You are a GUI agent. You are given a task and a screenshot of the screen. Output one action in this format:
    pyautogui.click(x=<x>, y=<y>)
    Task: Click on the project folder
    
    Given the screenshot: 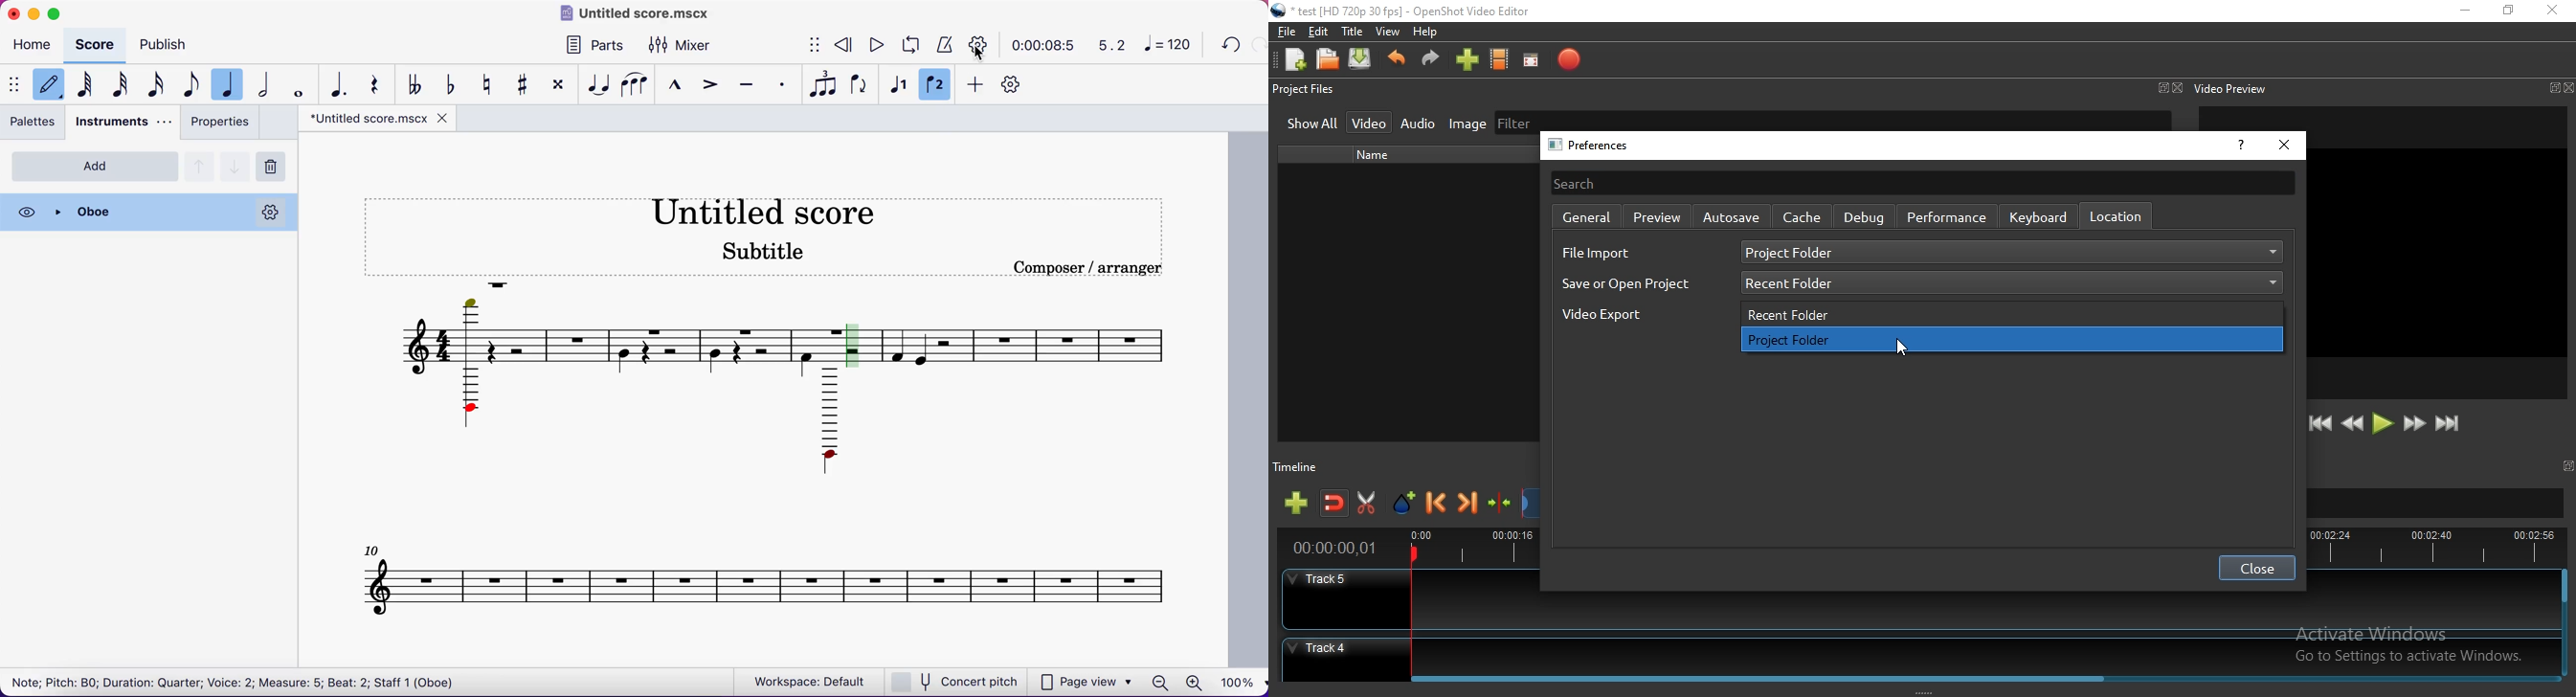 What is the action you would take?
    pyautogui.click(x=2011, y=340)
    